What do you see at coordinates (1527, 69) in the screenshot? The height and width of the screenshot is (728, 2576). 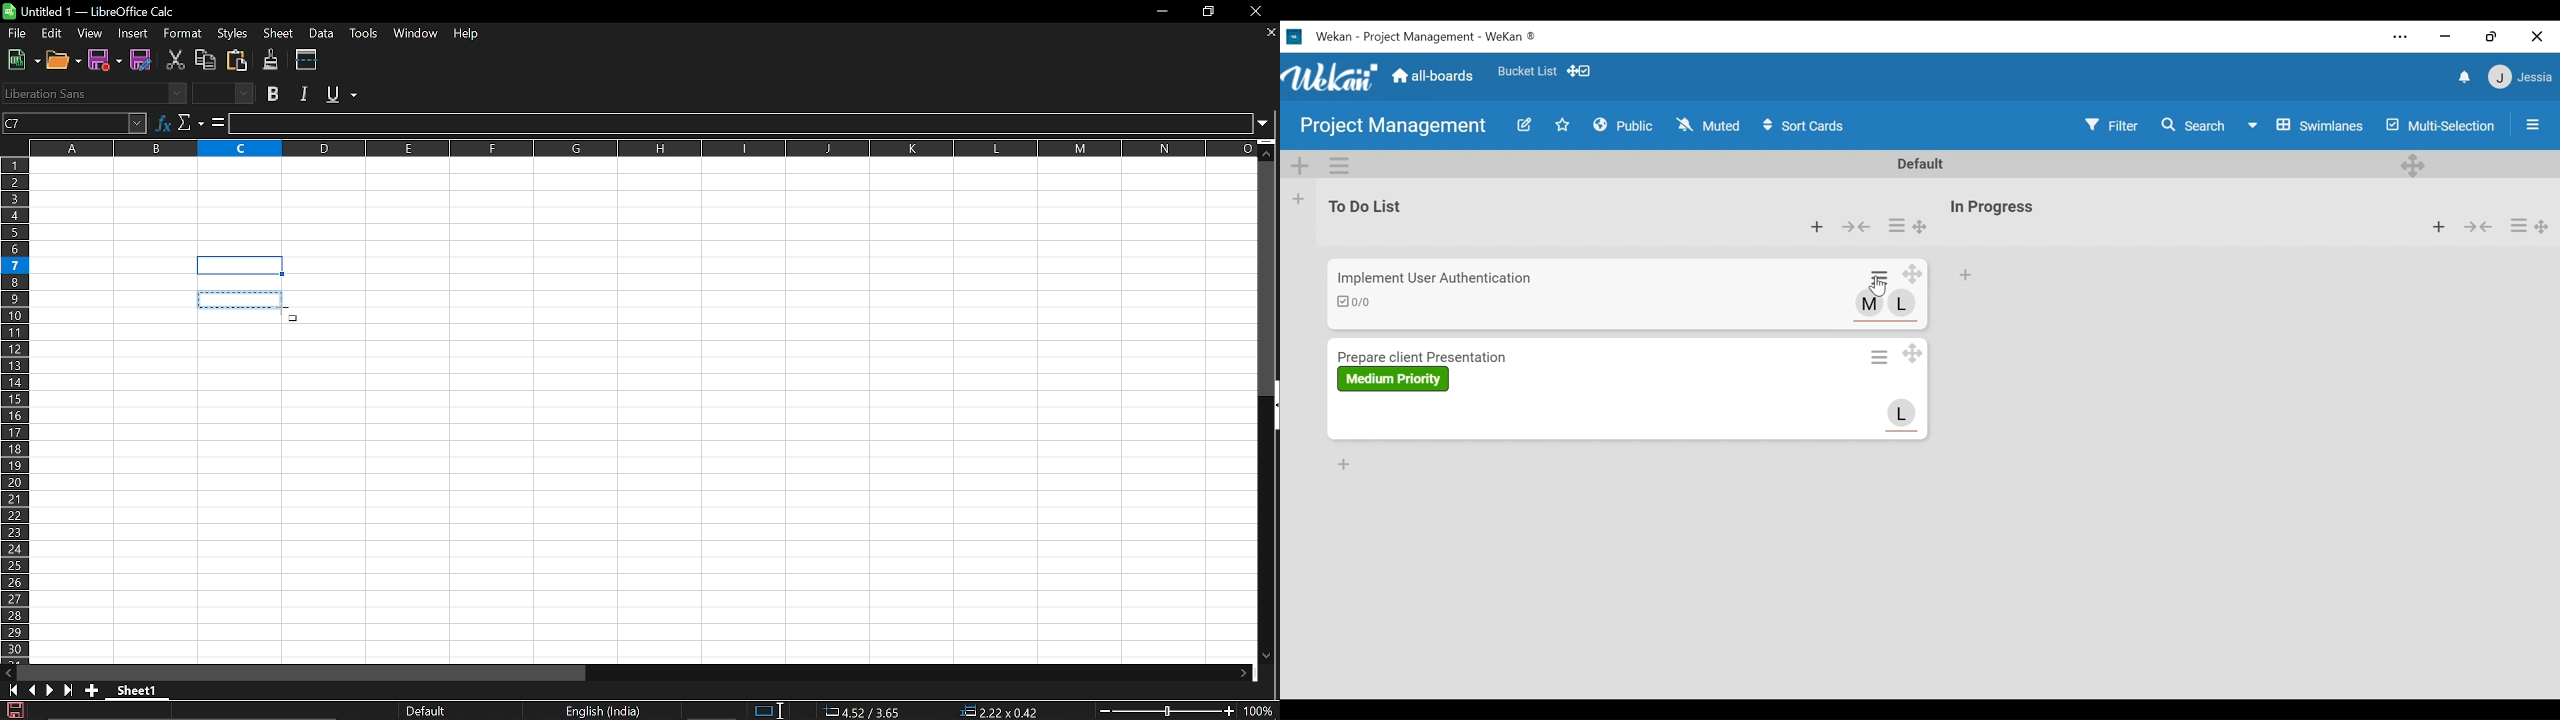 I see `Favorites` at bounding box center [1527, 69].